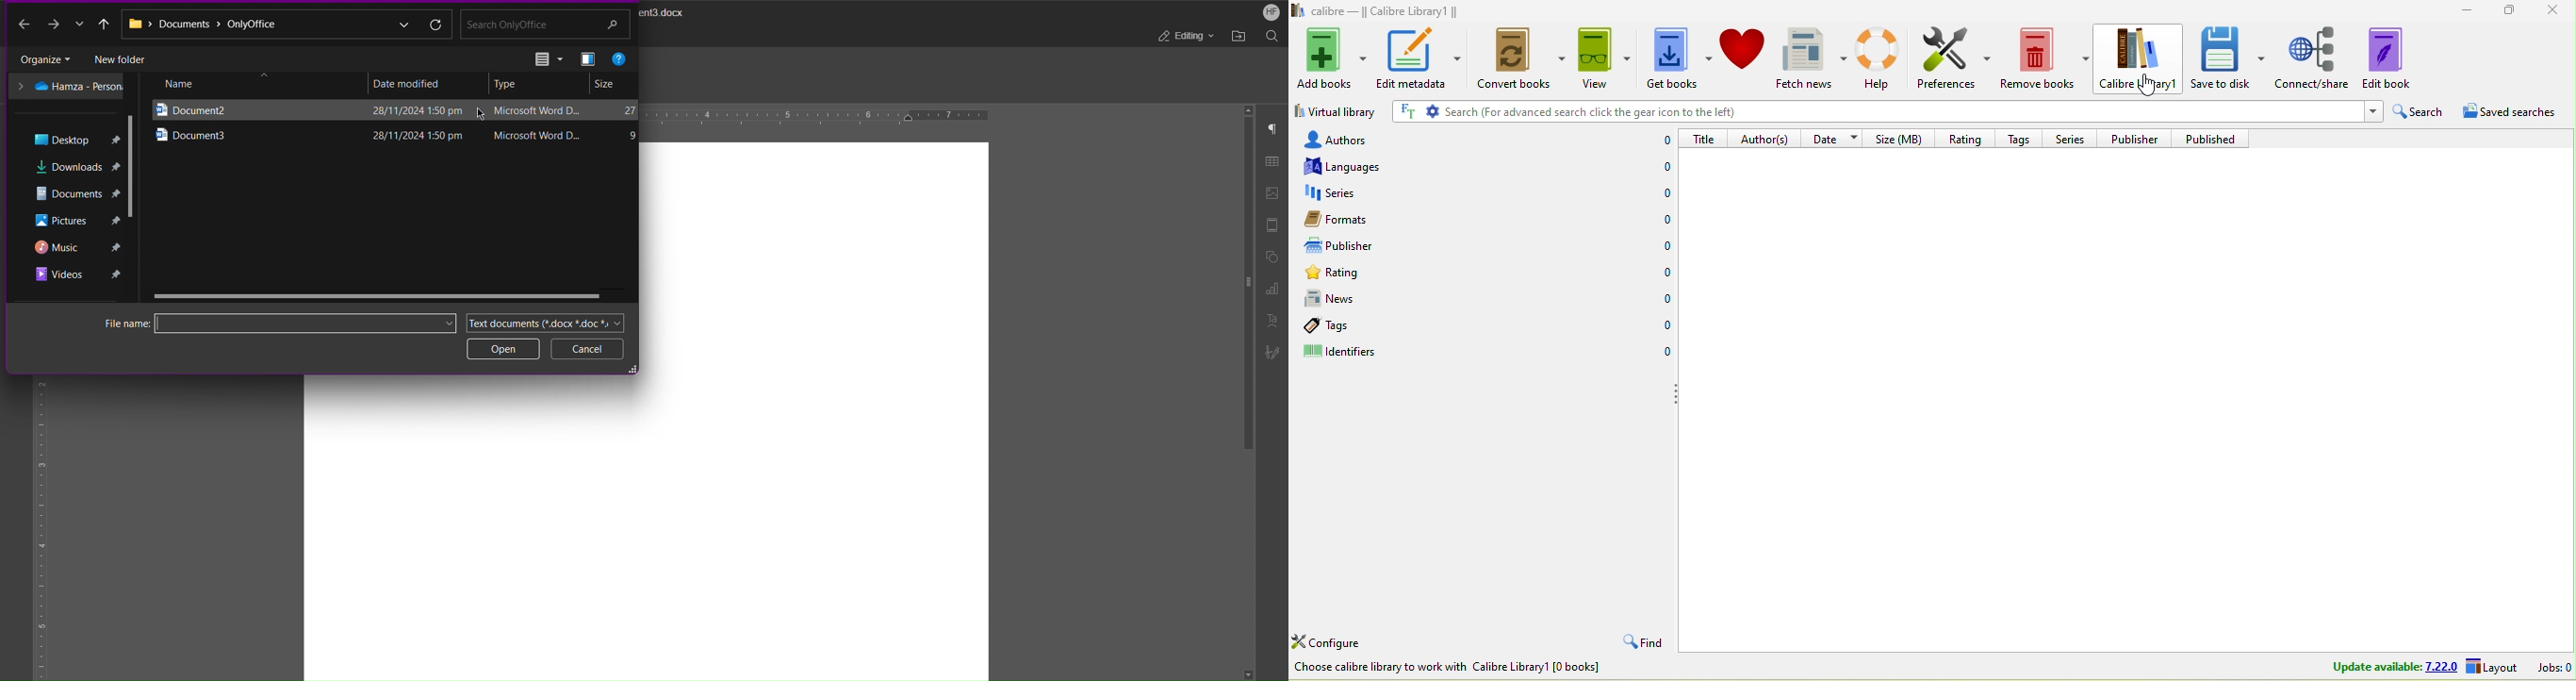 The width and height of the screenshot is (2576, 700). I want to click on minimize, so click(2460, 8).